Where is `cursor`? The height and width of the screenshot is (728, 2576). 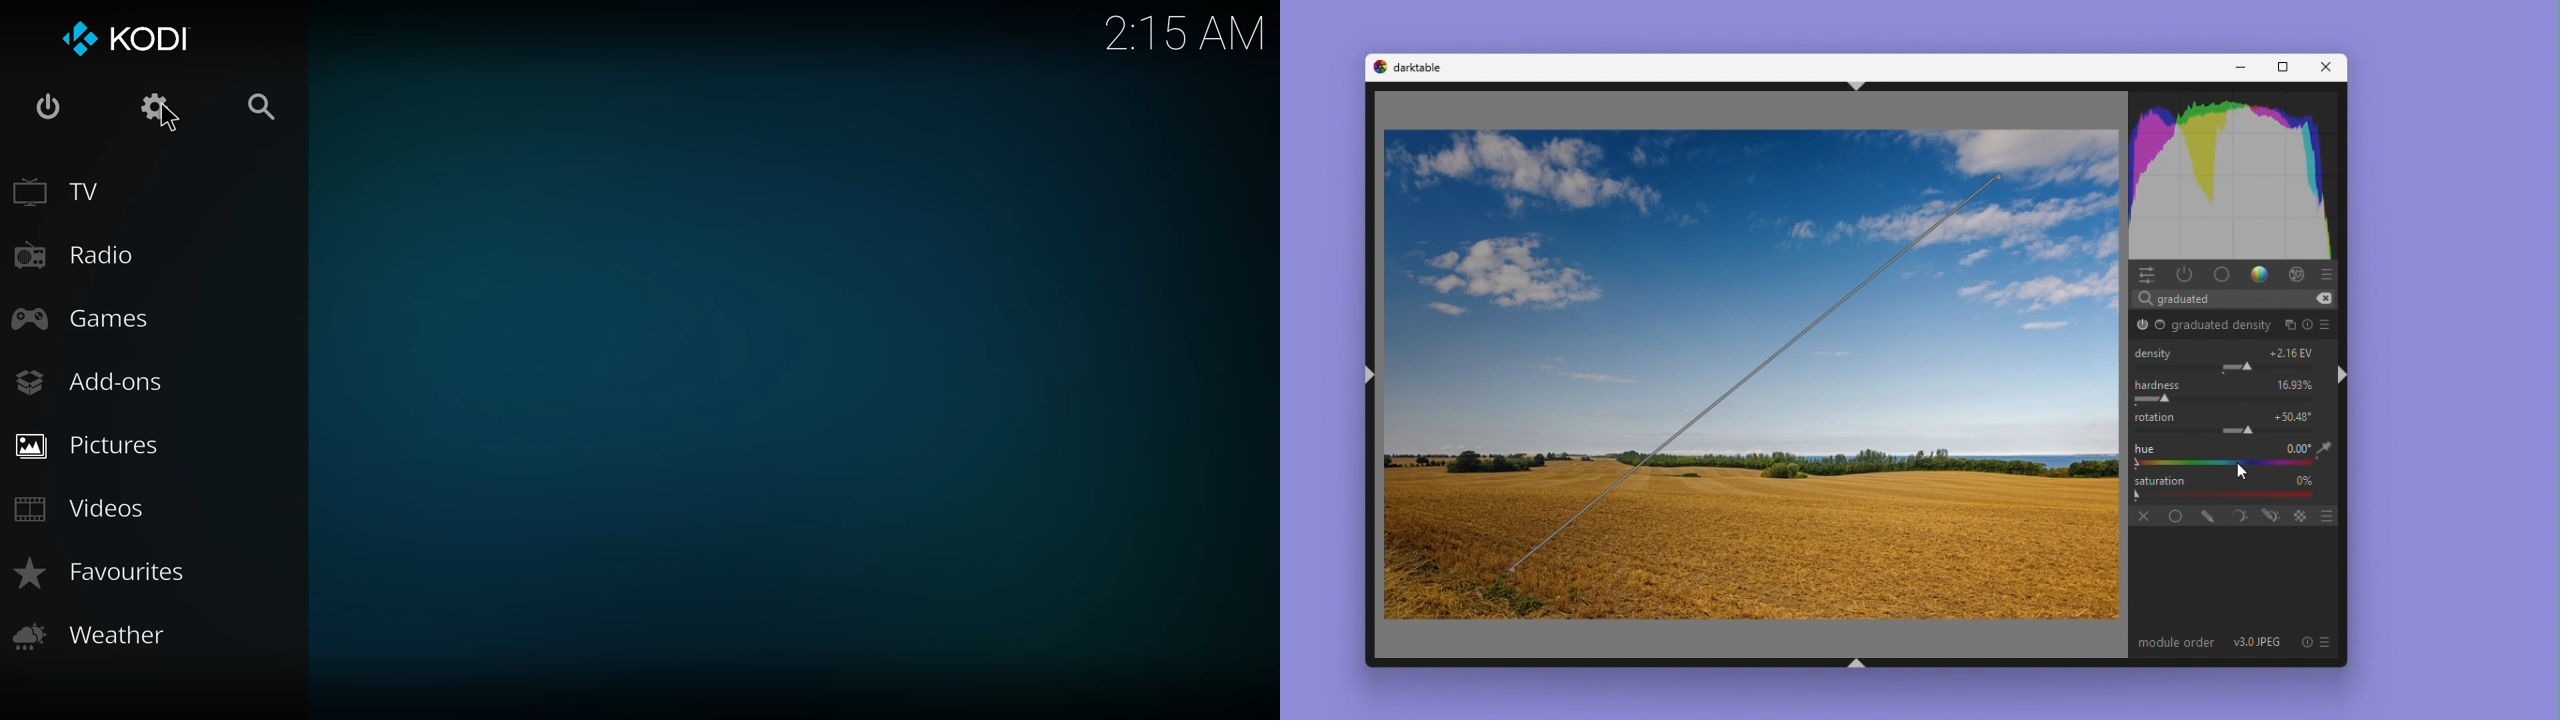
cursor is located at coordinates (2248, 471).